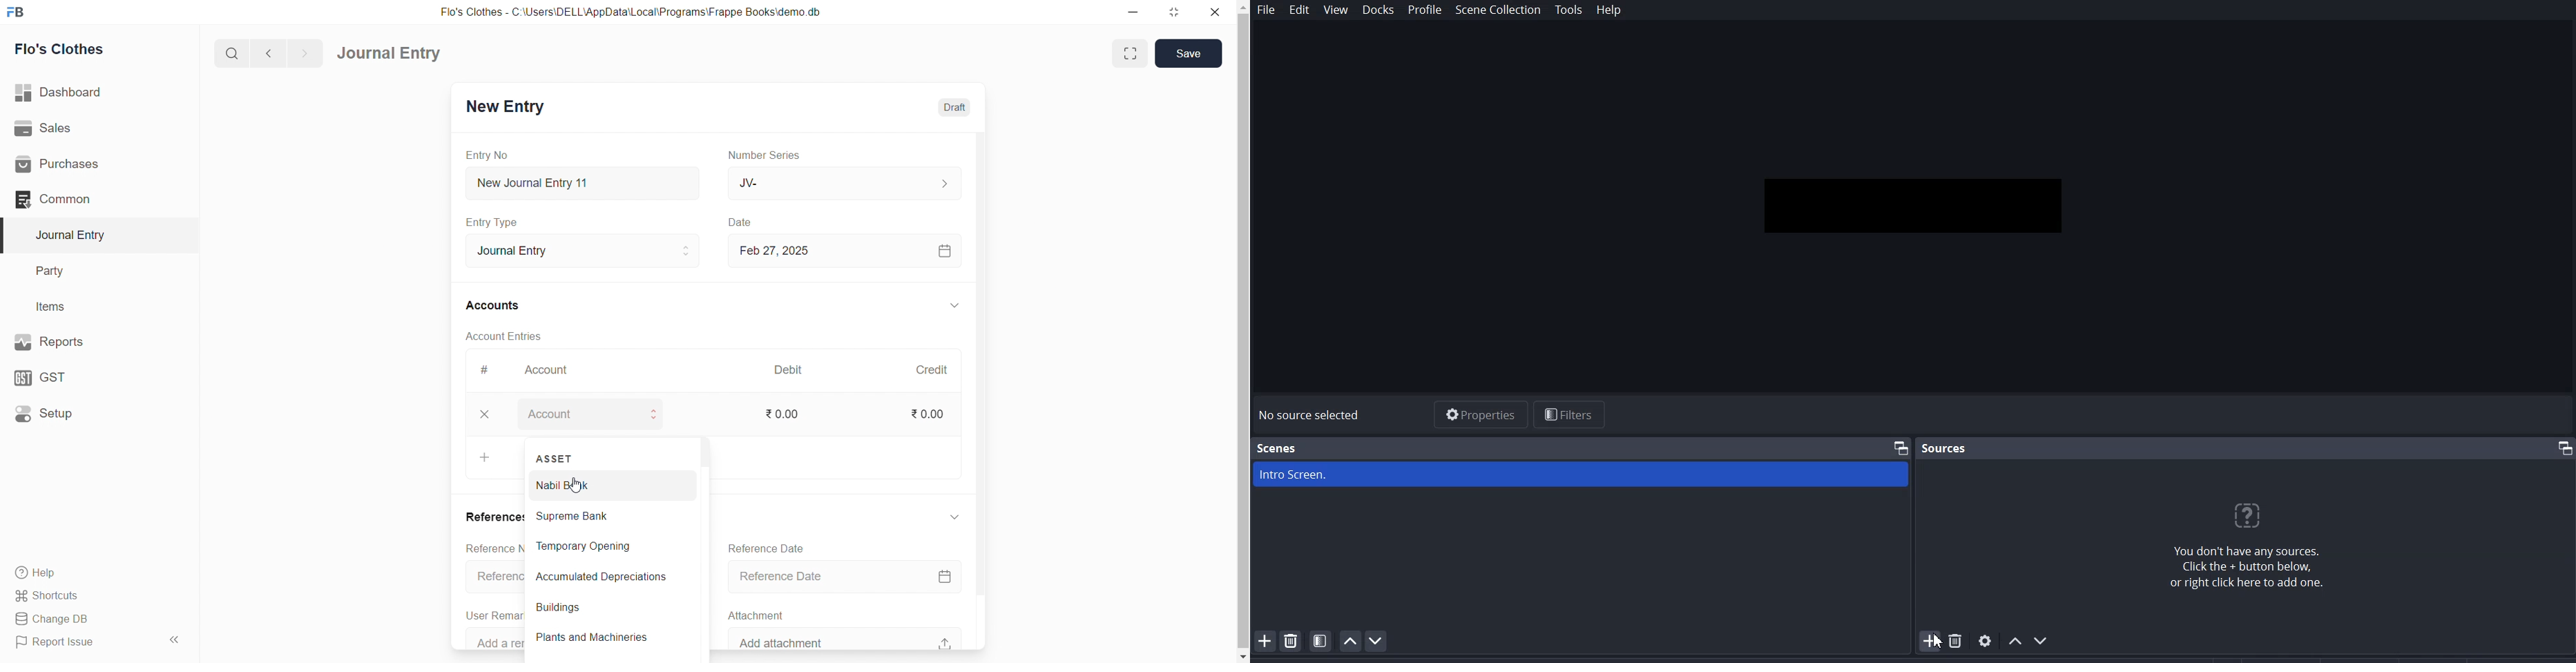 This screenshot has height=672, width=2576. What do you see at coordinates (1267, 10) in the screenshot?
I see `File` at bounding box center [1267, 10].